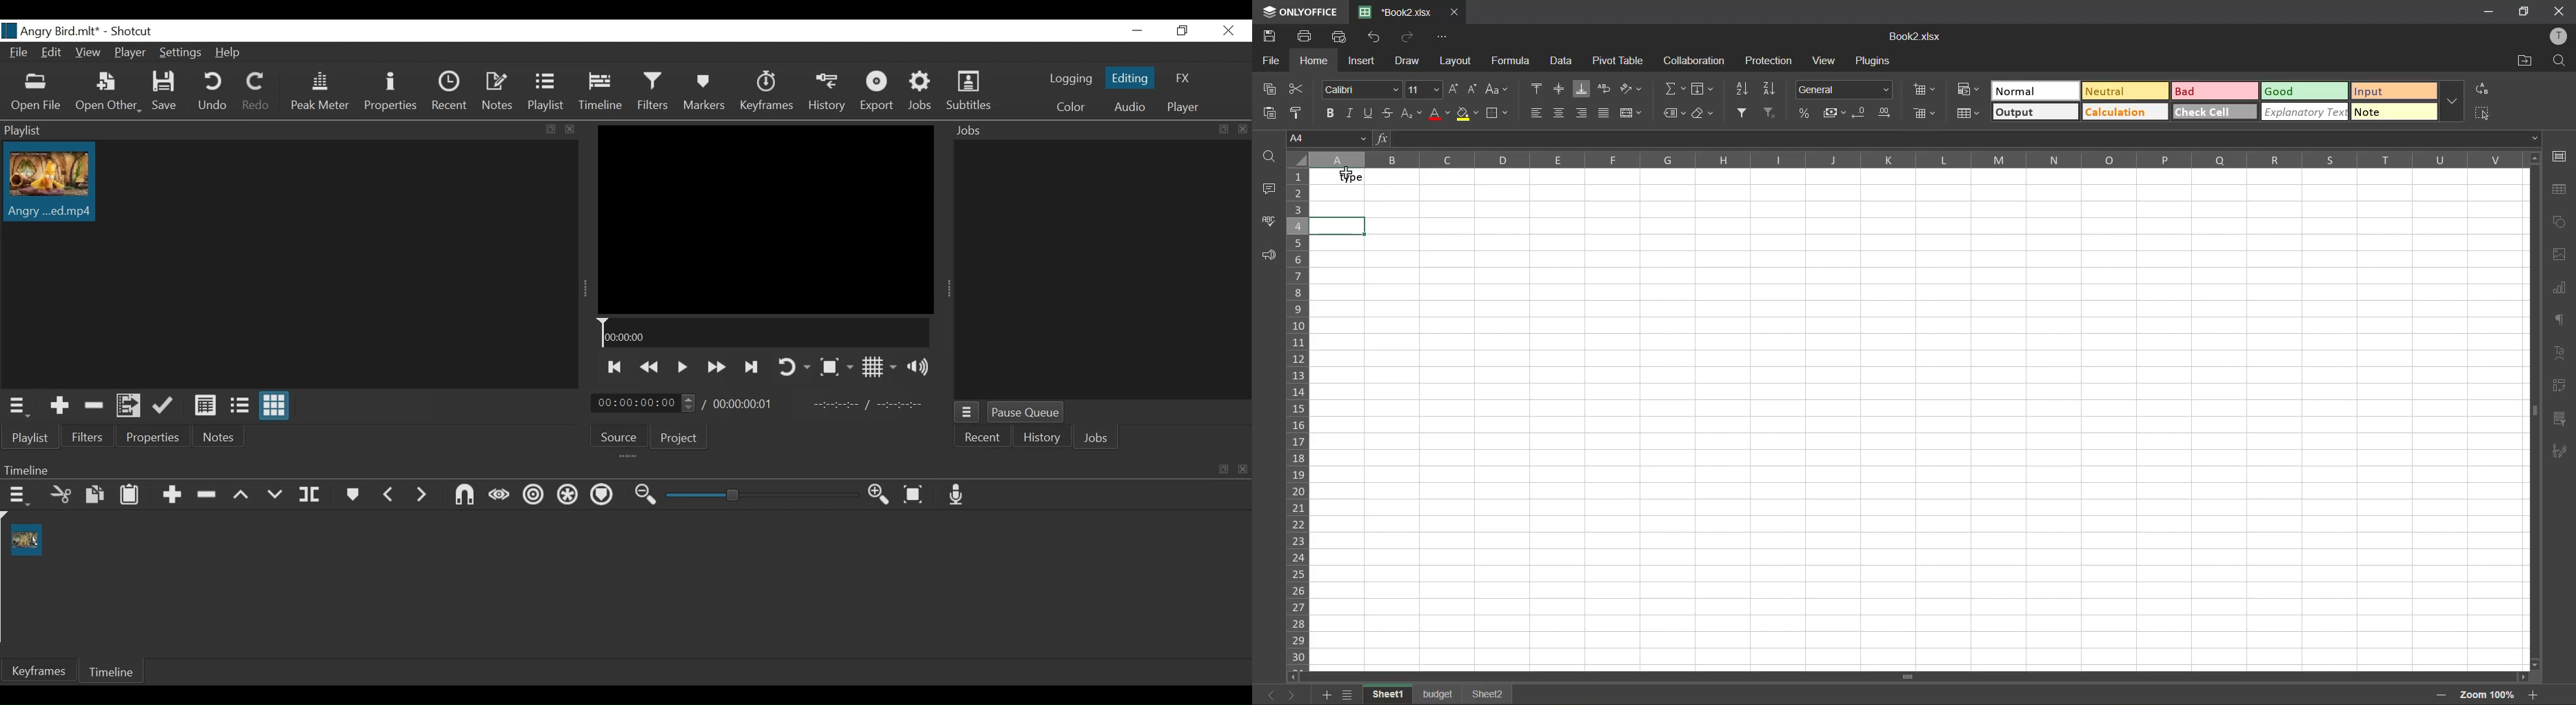 This screenshot has height=728, width=2576. I want to click on row numbers, so click(1301, 419).